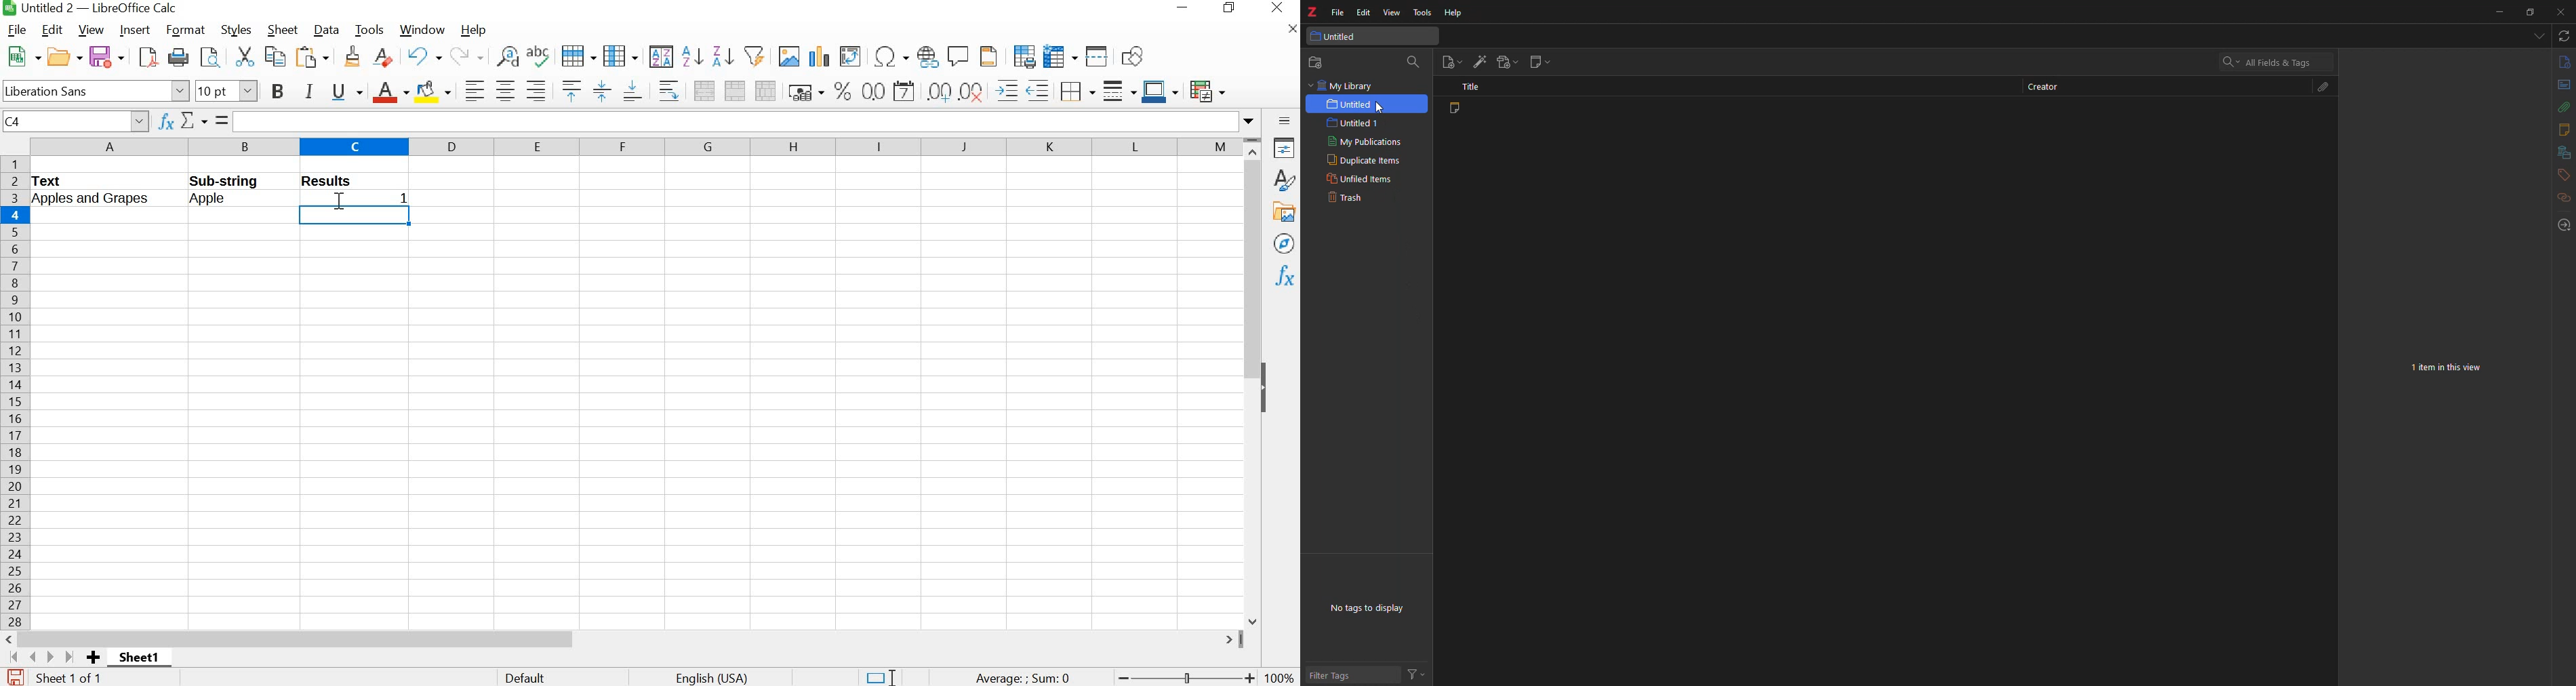 The width and height of the screenshot is (2576, 700). What do you see at coordinates (178, 56) in the screenshot?
I see `print` at bounding box center [178, 56].